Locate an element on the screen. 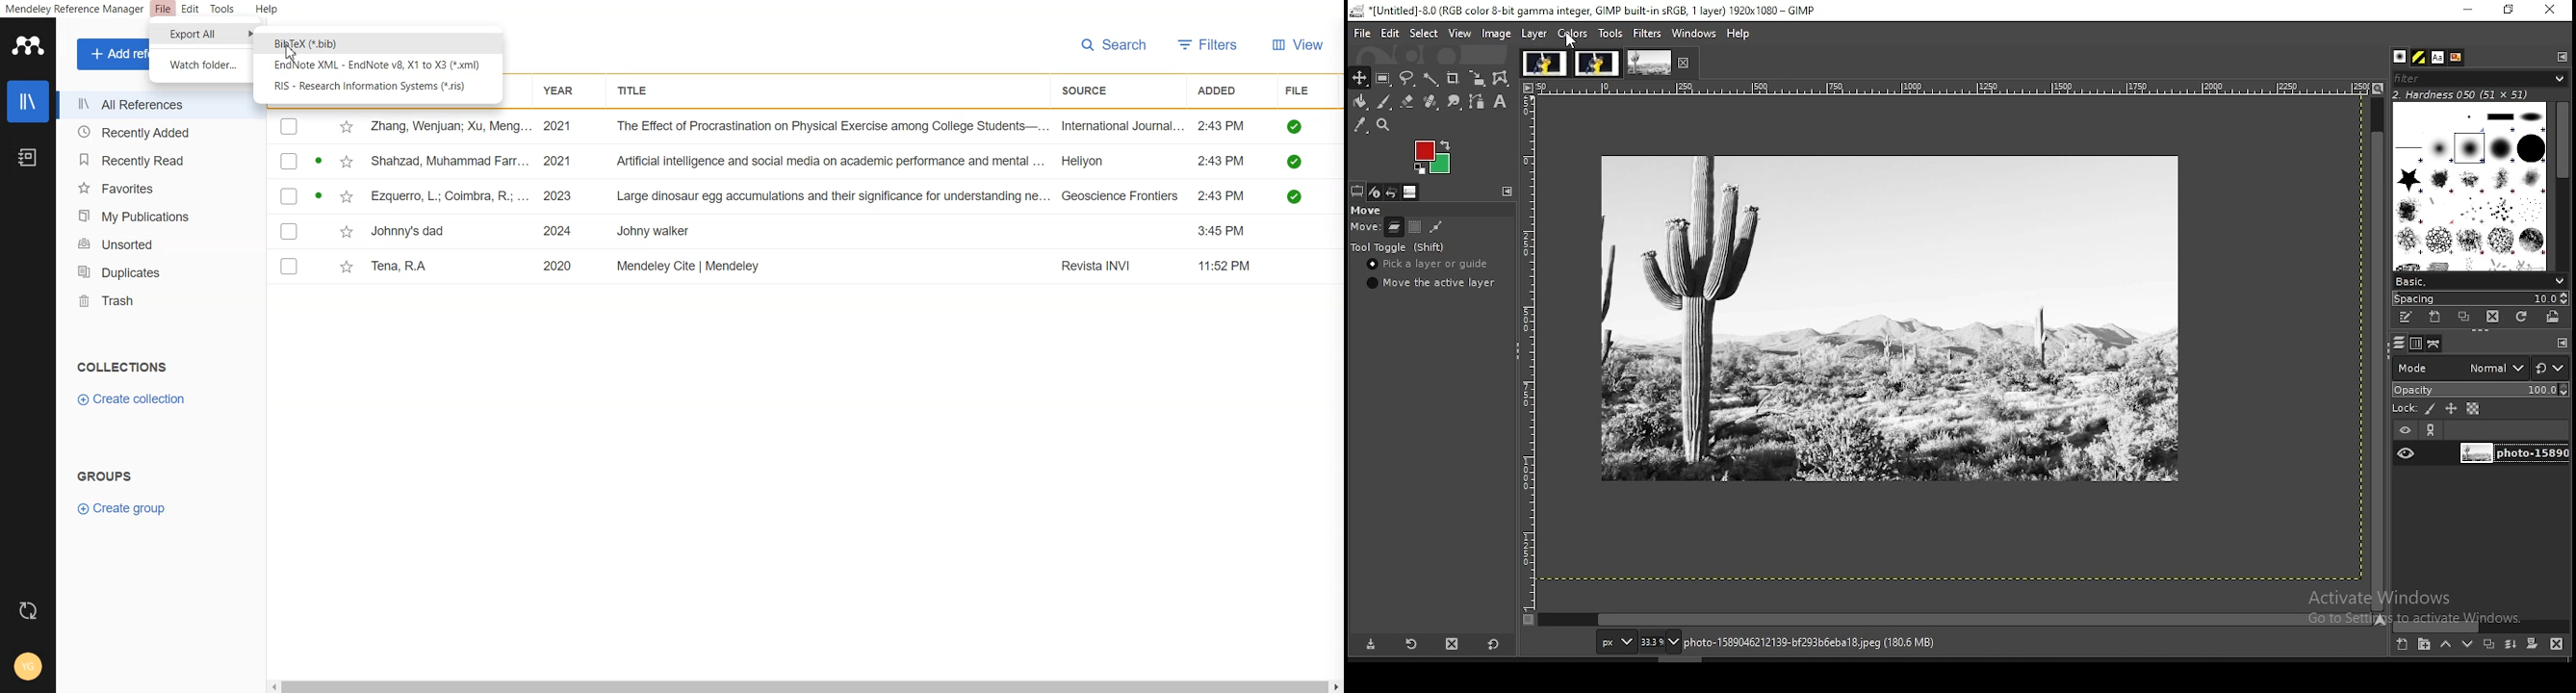  help is located at coordinates (1740, 35).